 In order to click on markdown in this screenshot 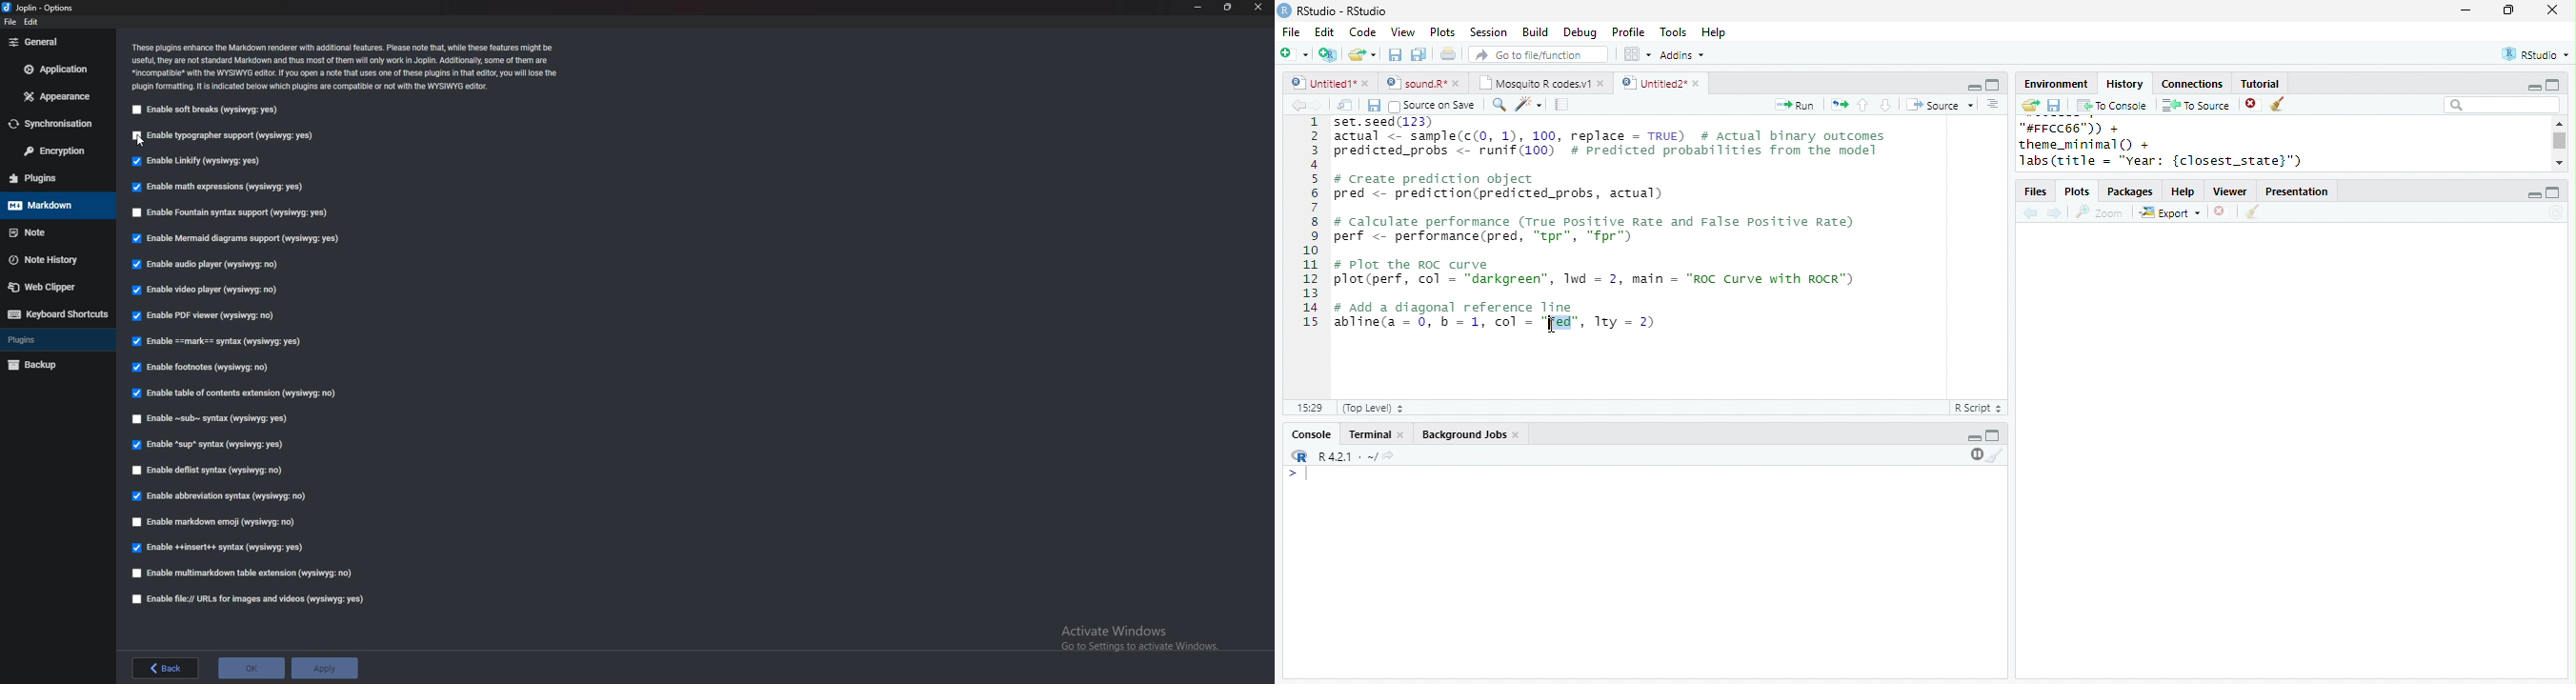, I will do `click(52, 205)`.